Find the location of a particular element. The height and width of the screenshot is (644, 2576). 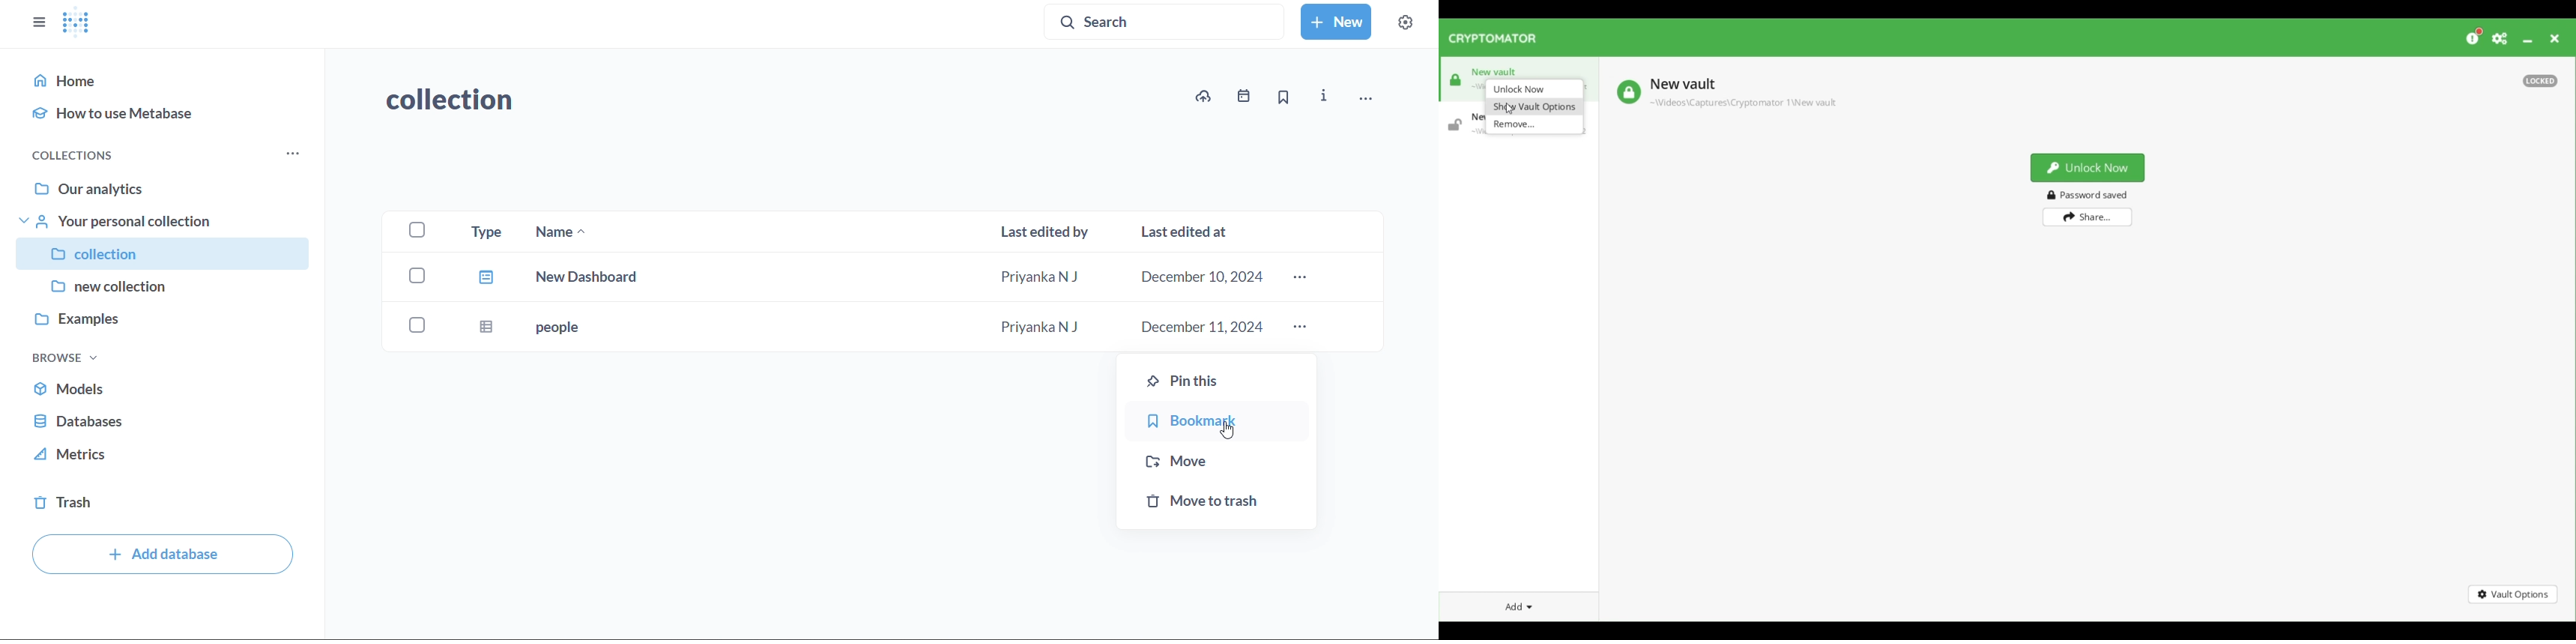

name is located at coordinates (568, 232).